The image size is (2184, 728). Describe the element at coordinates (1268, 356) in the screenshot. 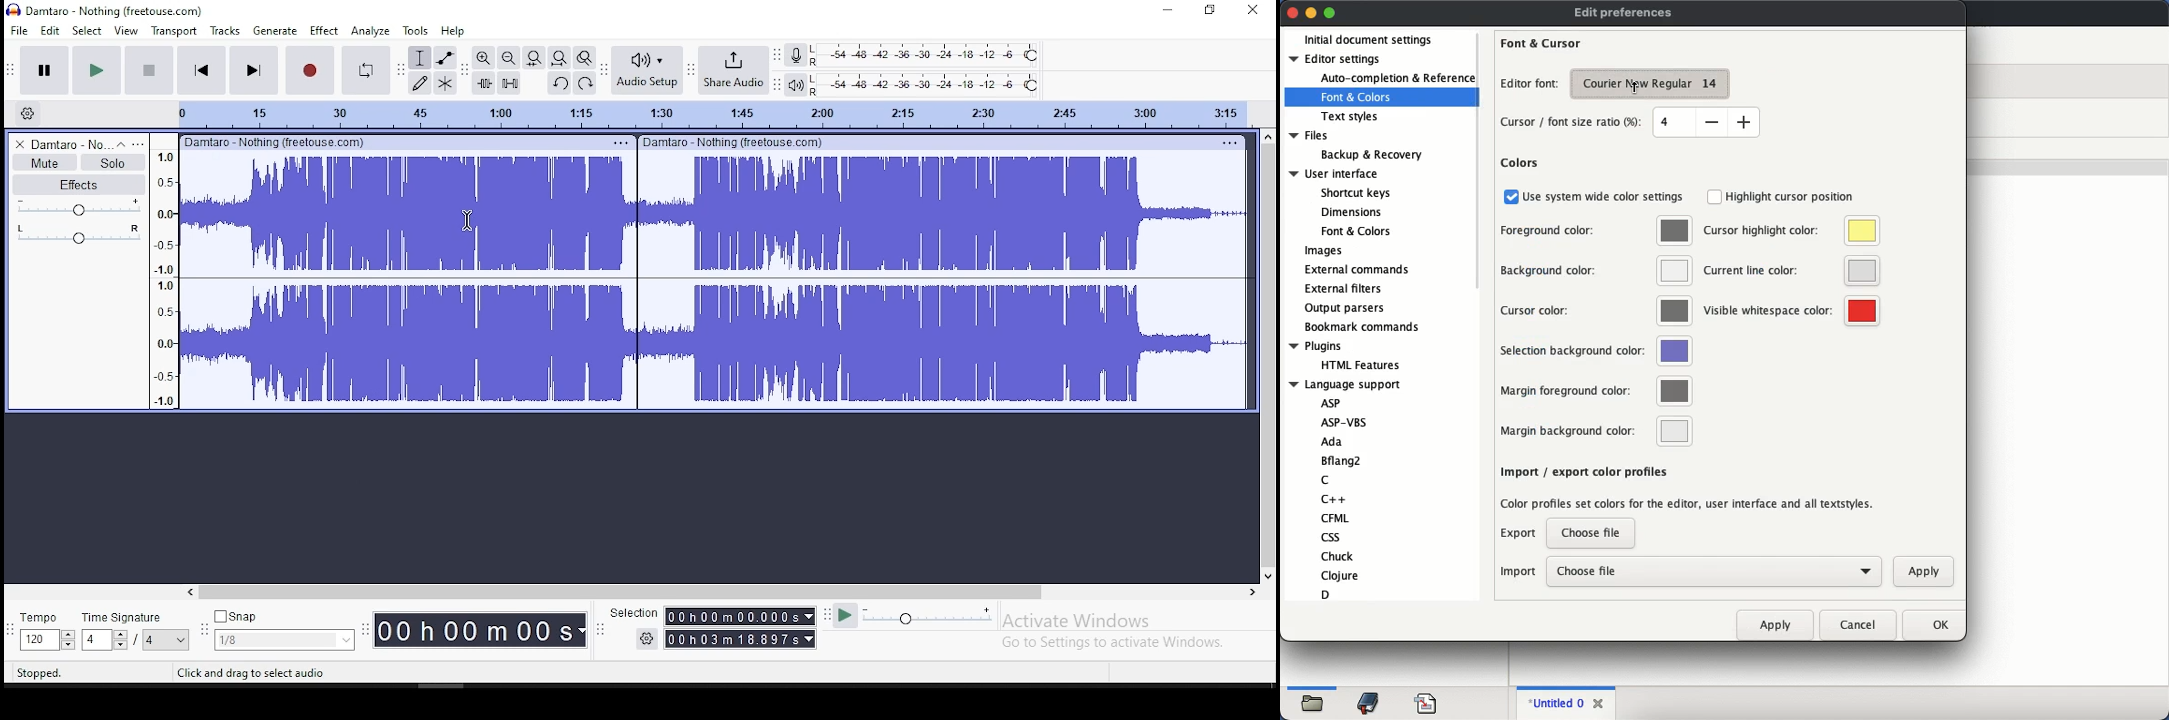

I see `scroll bar` at that location.